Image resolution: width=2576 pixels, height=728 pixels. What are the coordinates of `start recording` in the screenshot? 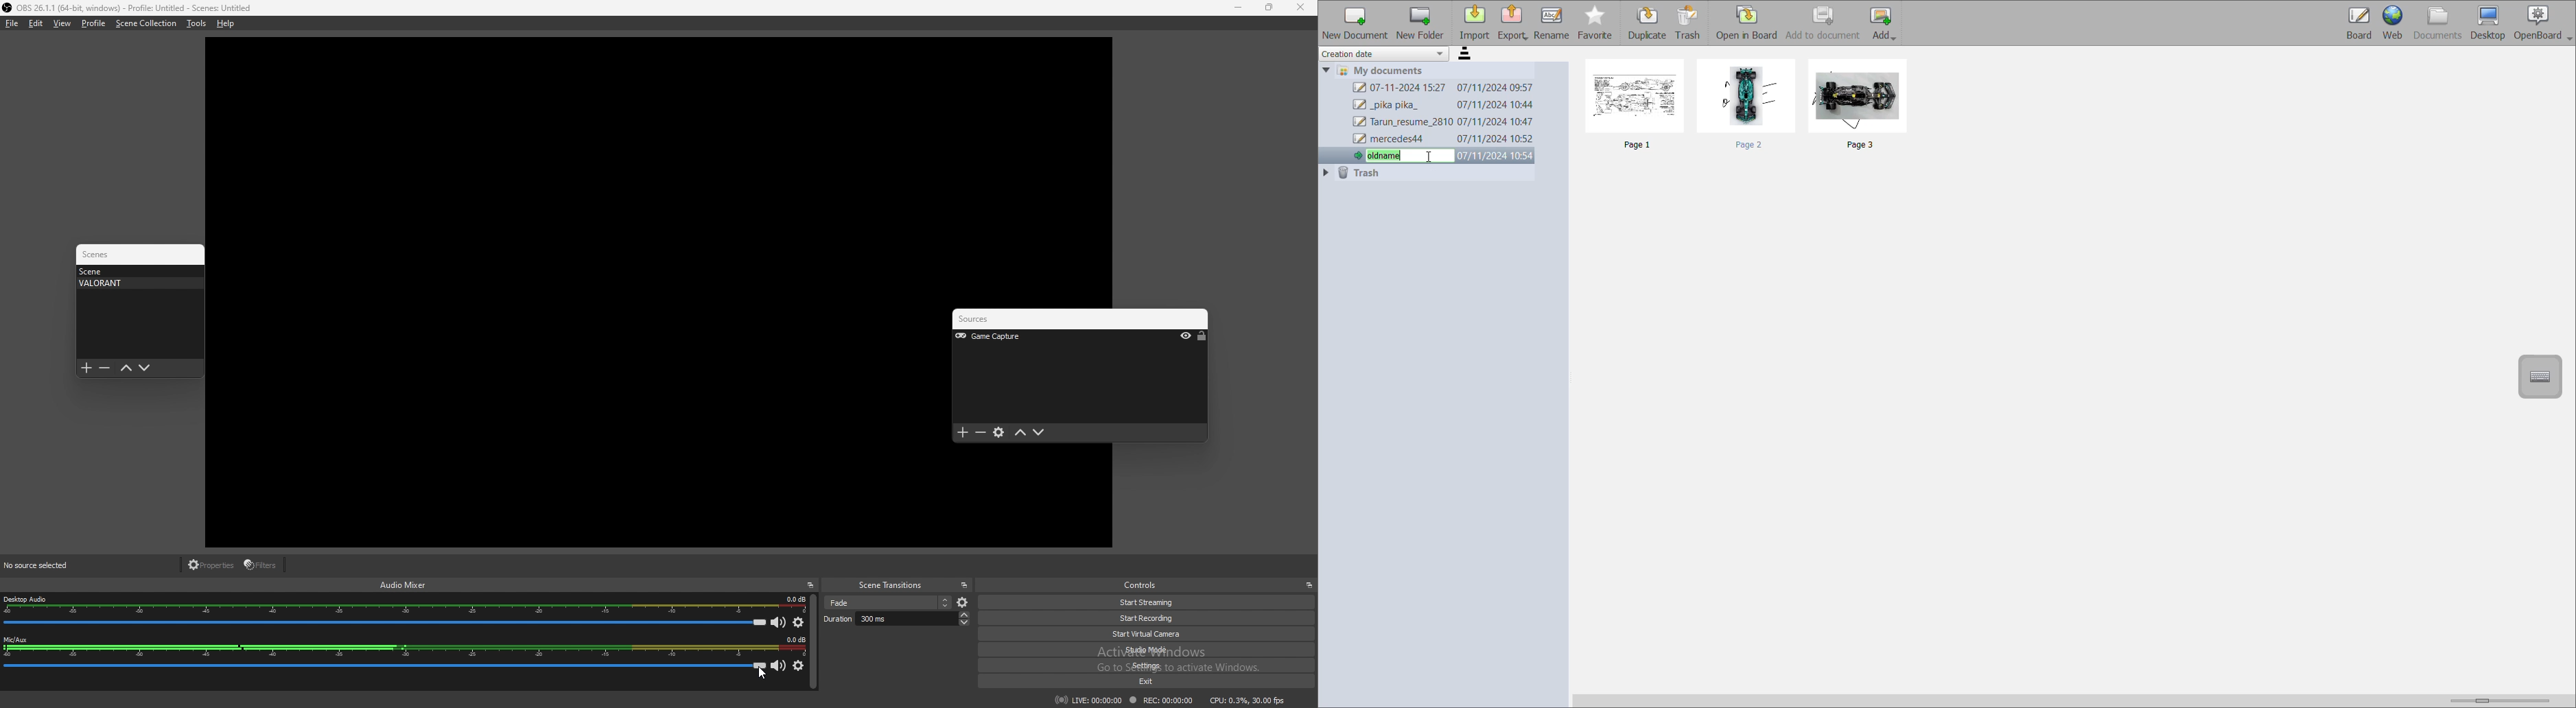 It's located at (1149, 618).